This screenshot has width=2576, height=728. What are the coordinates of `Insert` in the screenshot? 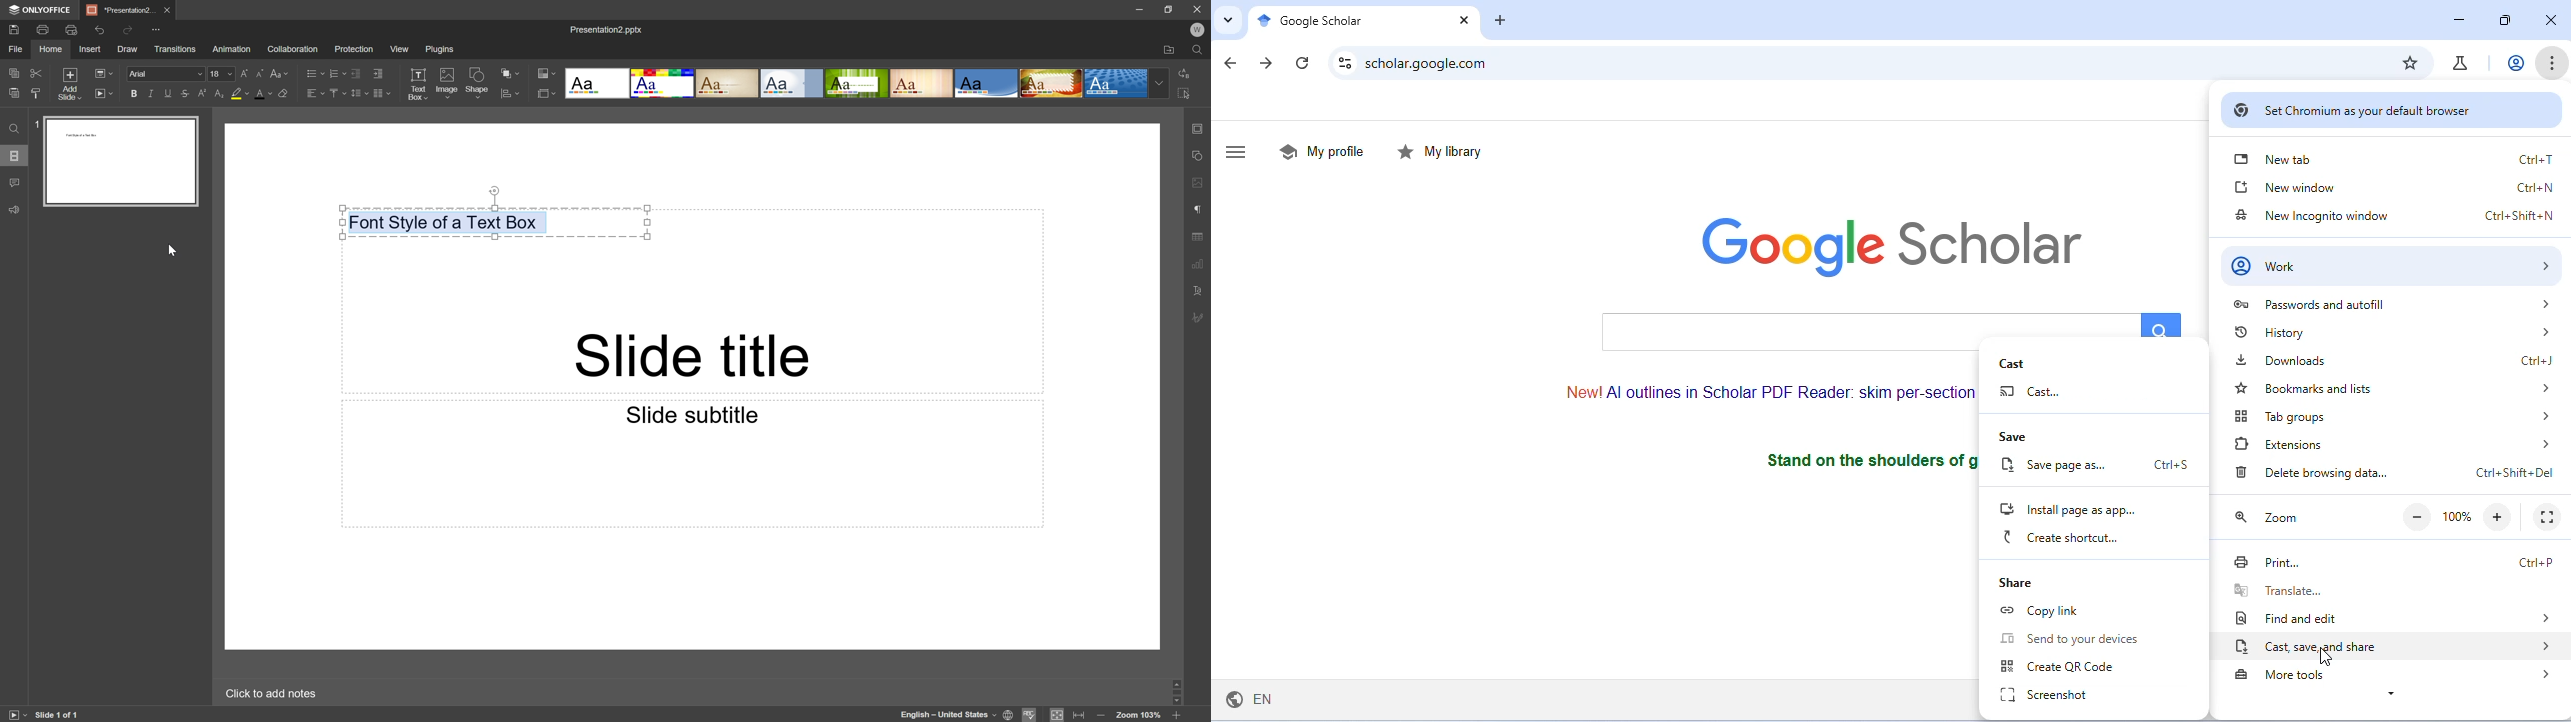 It's located at (92, 48).